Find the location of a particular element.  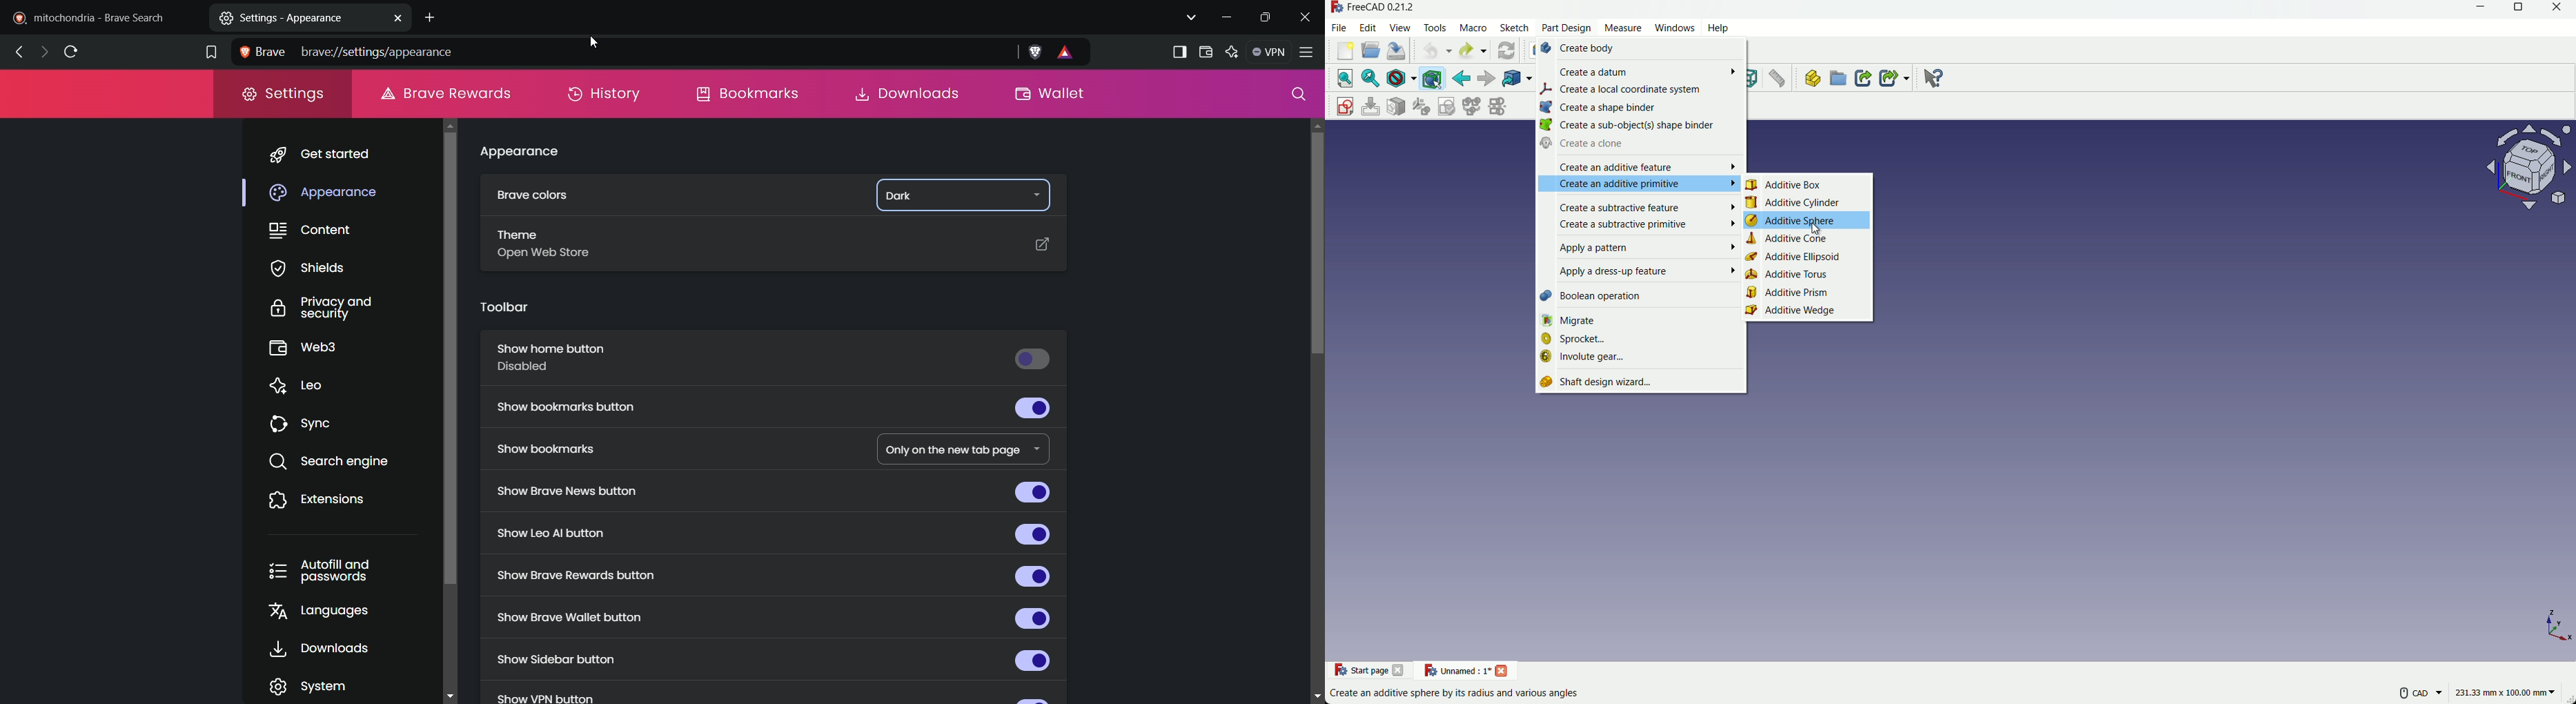

file menu is located at coordinates (1339, 28).